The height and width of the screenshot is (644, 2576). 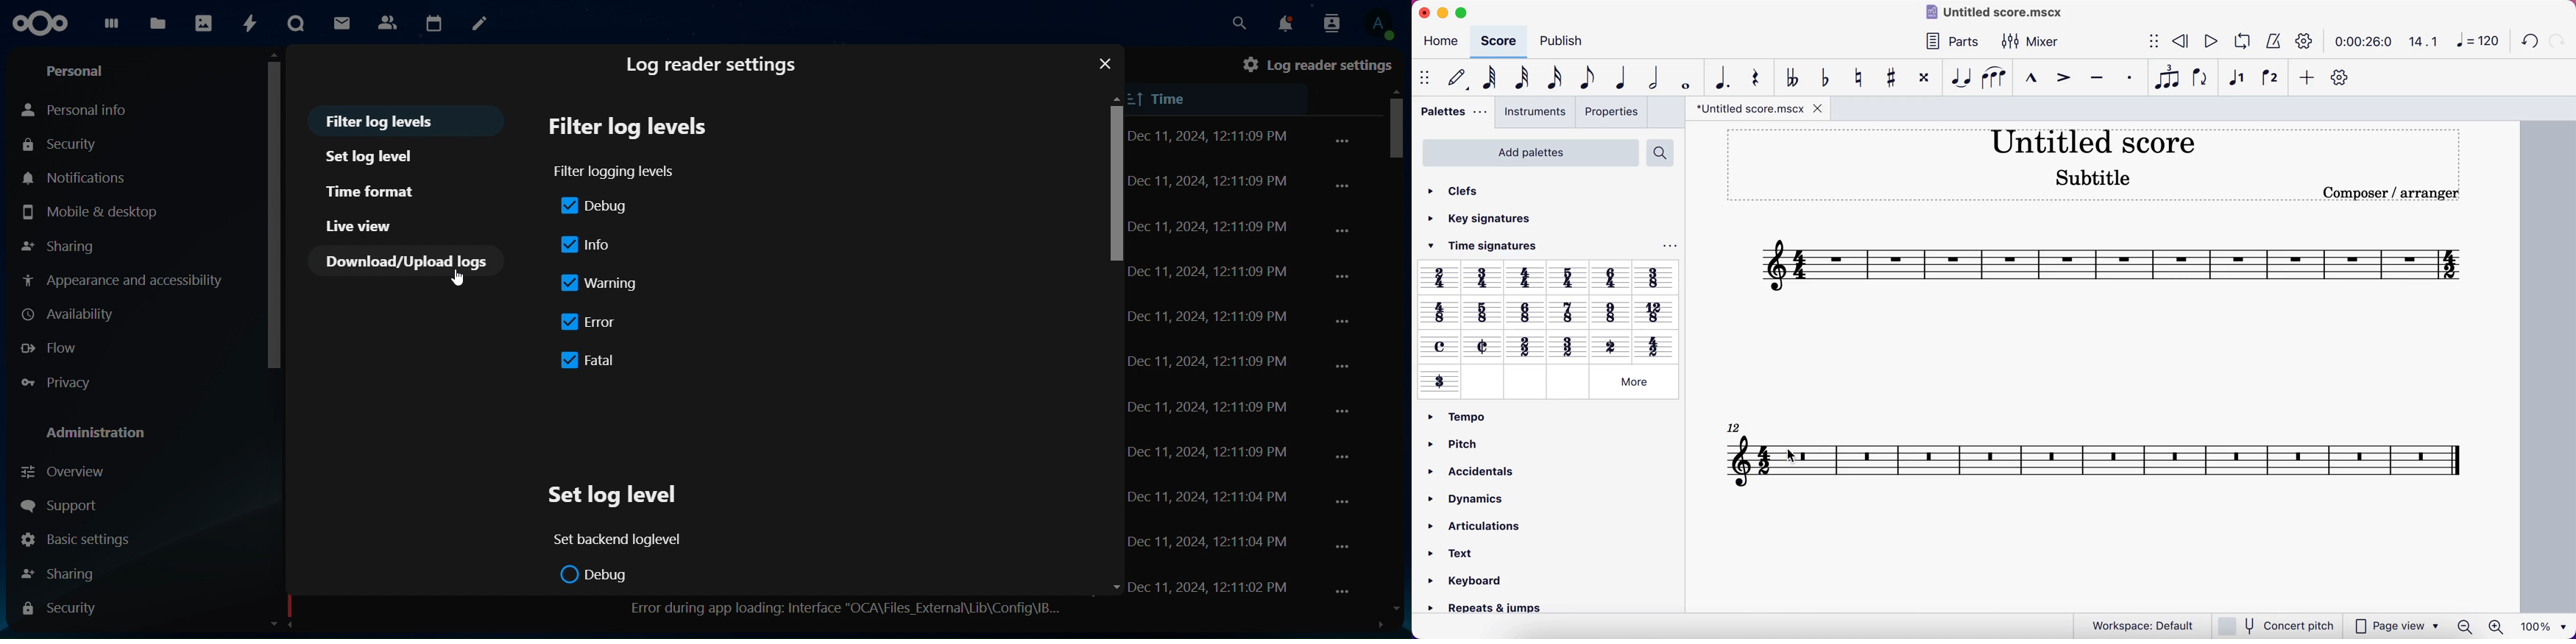 I want to click on ..., so click(x=1342, y=501).